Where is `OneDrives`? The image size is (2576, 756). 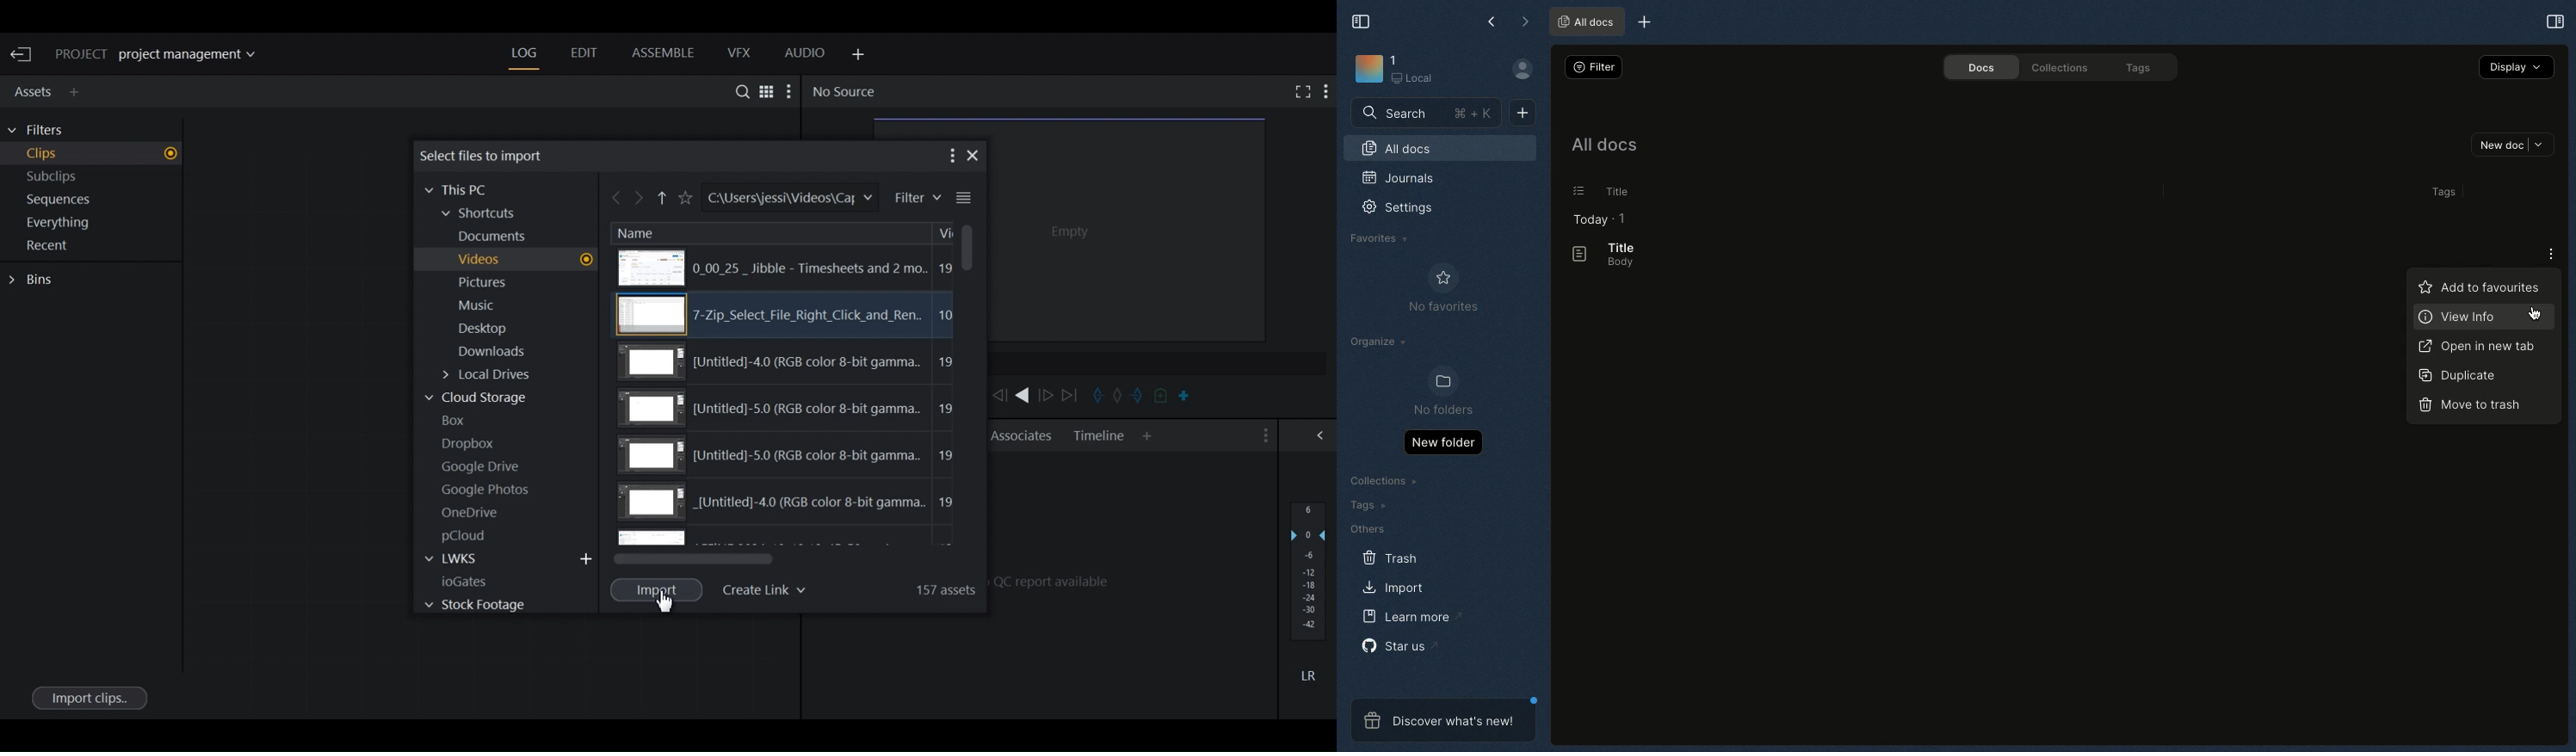
OneDrives is located at coordinates (471, 512).